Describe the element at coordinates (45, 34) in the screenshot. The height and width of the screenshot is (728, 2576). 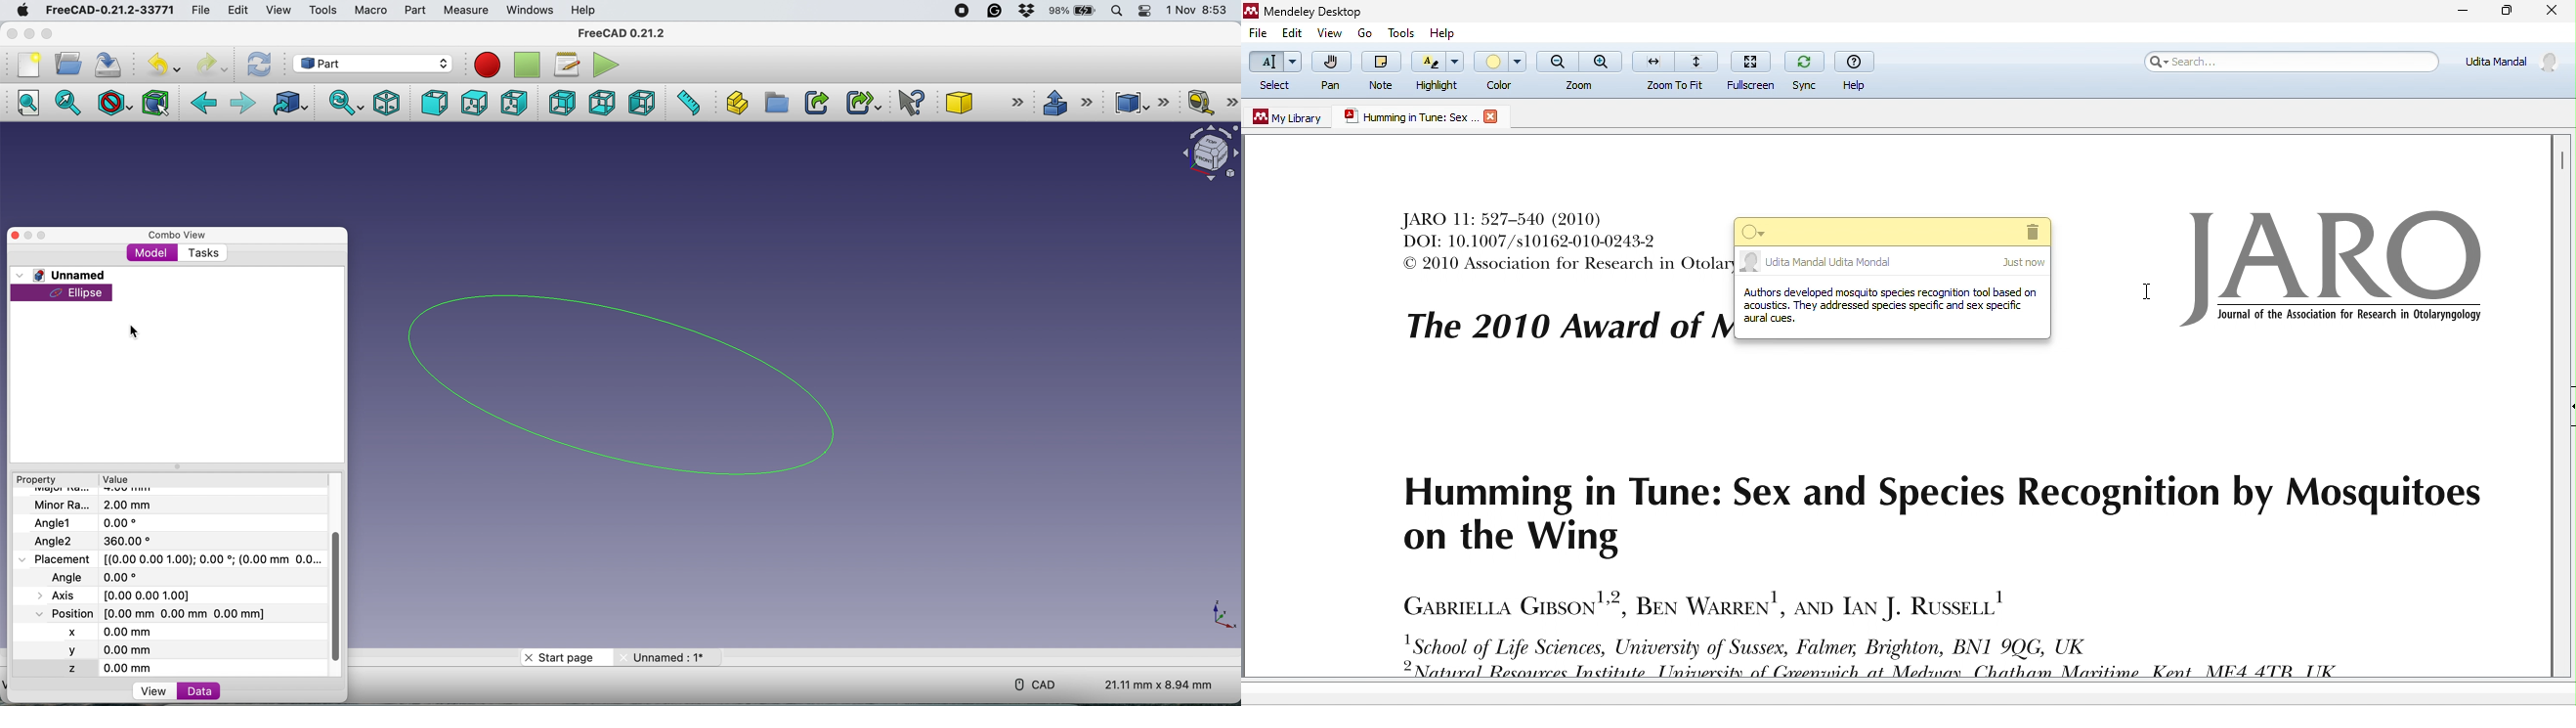
I see `maximise` at that location.